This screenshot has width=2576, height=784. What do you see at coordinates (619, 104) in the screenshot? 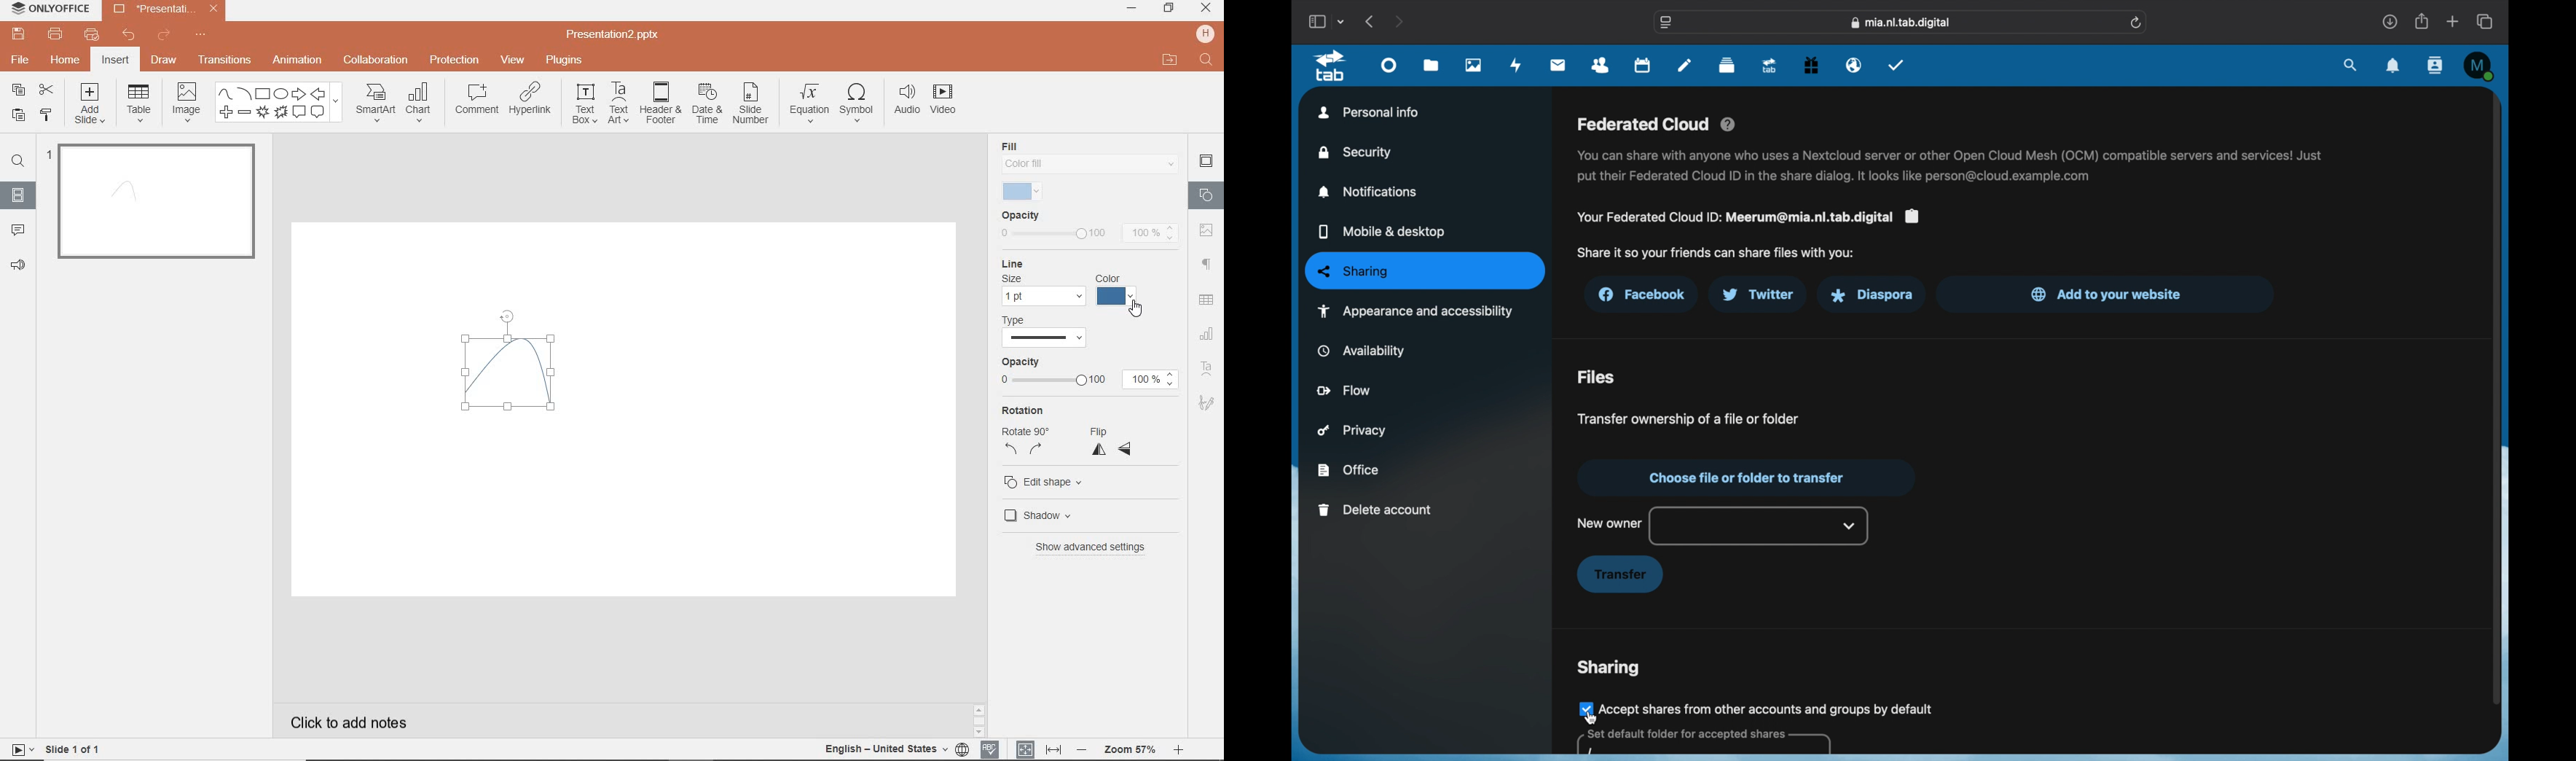
I see `TEXTART` at bounding box center [619, 104].